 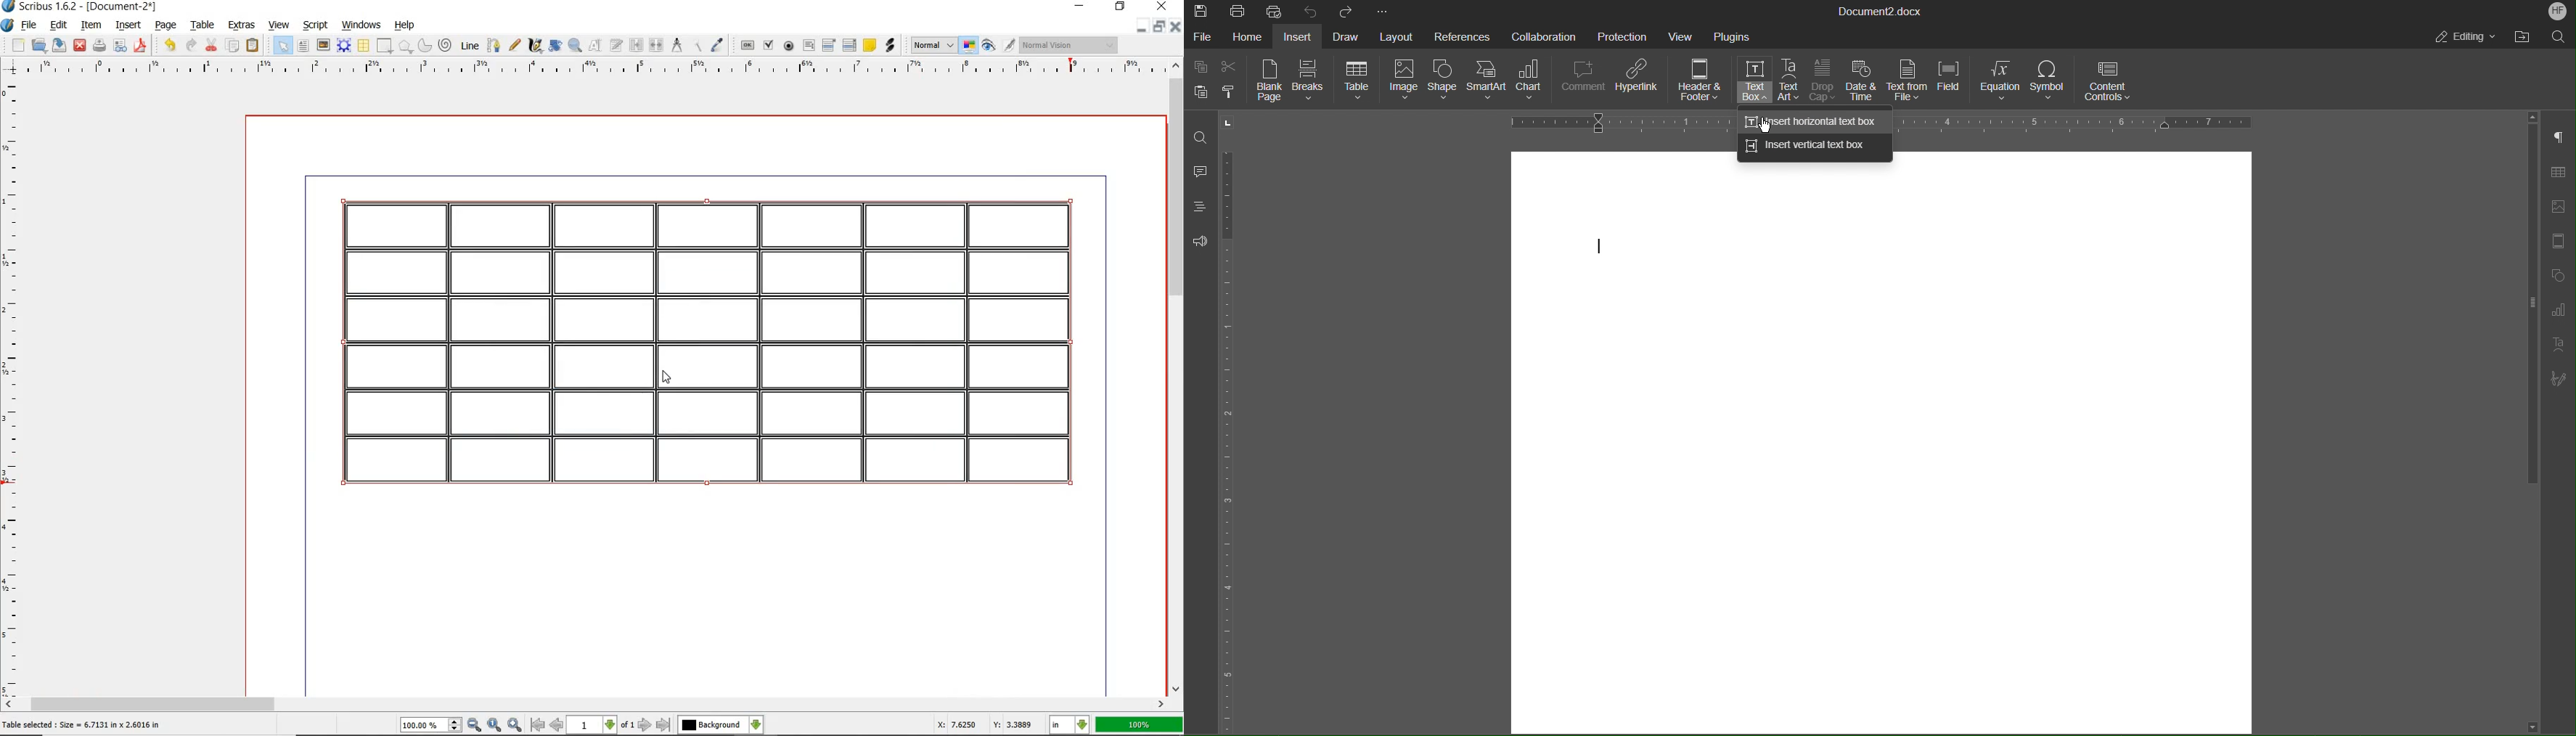 What do you see at coordinates (1230, 436) in the screenshot?
I see `Vertical Ruler` at bounding box center [1230, 436].